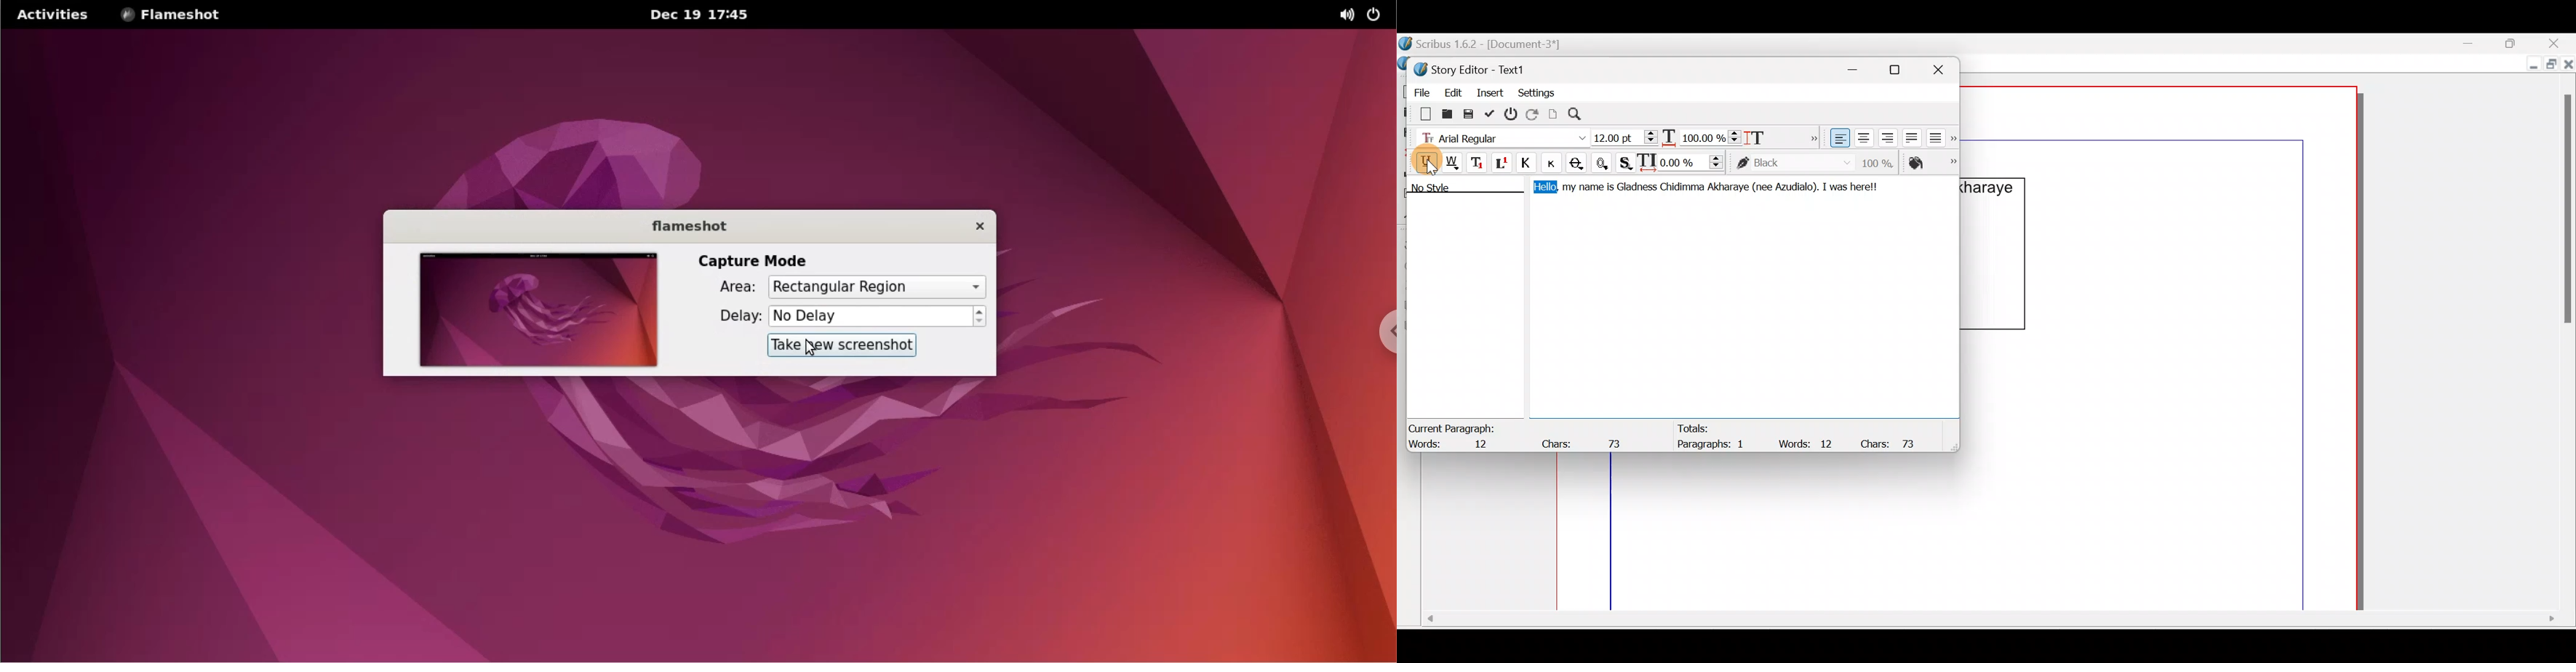 This screenshot has width=2576, height=672. Describe the element at coordinates (1808, 443) in the screenshot. I see `Words: 12` at that location.